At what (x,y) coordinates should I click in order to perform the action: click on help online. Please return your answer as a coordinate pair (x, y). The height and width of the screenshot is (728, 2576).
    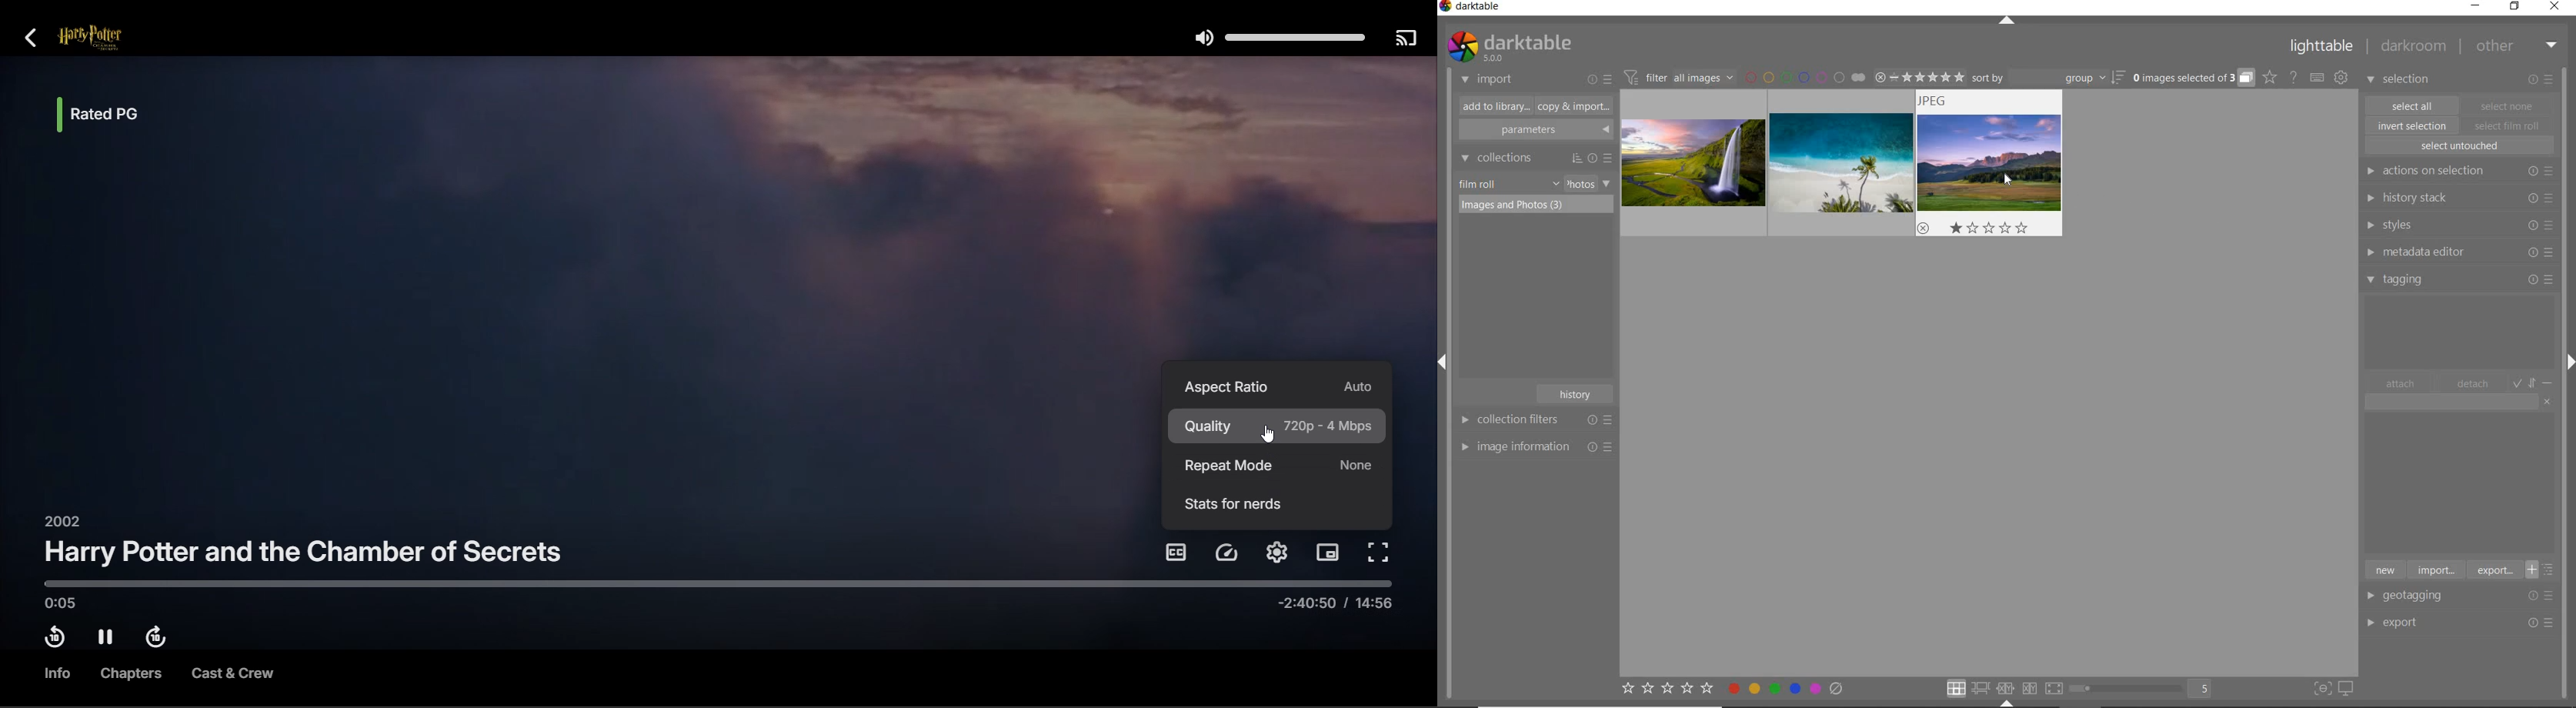
    Looking at the image, I should click on (2294, 77).